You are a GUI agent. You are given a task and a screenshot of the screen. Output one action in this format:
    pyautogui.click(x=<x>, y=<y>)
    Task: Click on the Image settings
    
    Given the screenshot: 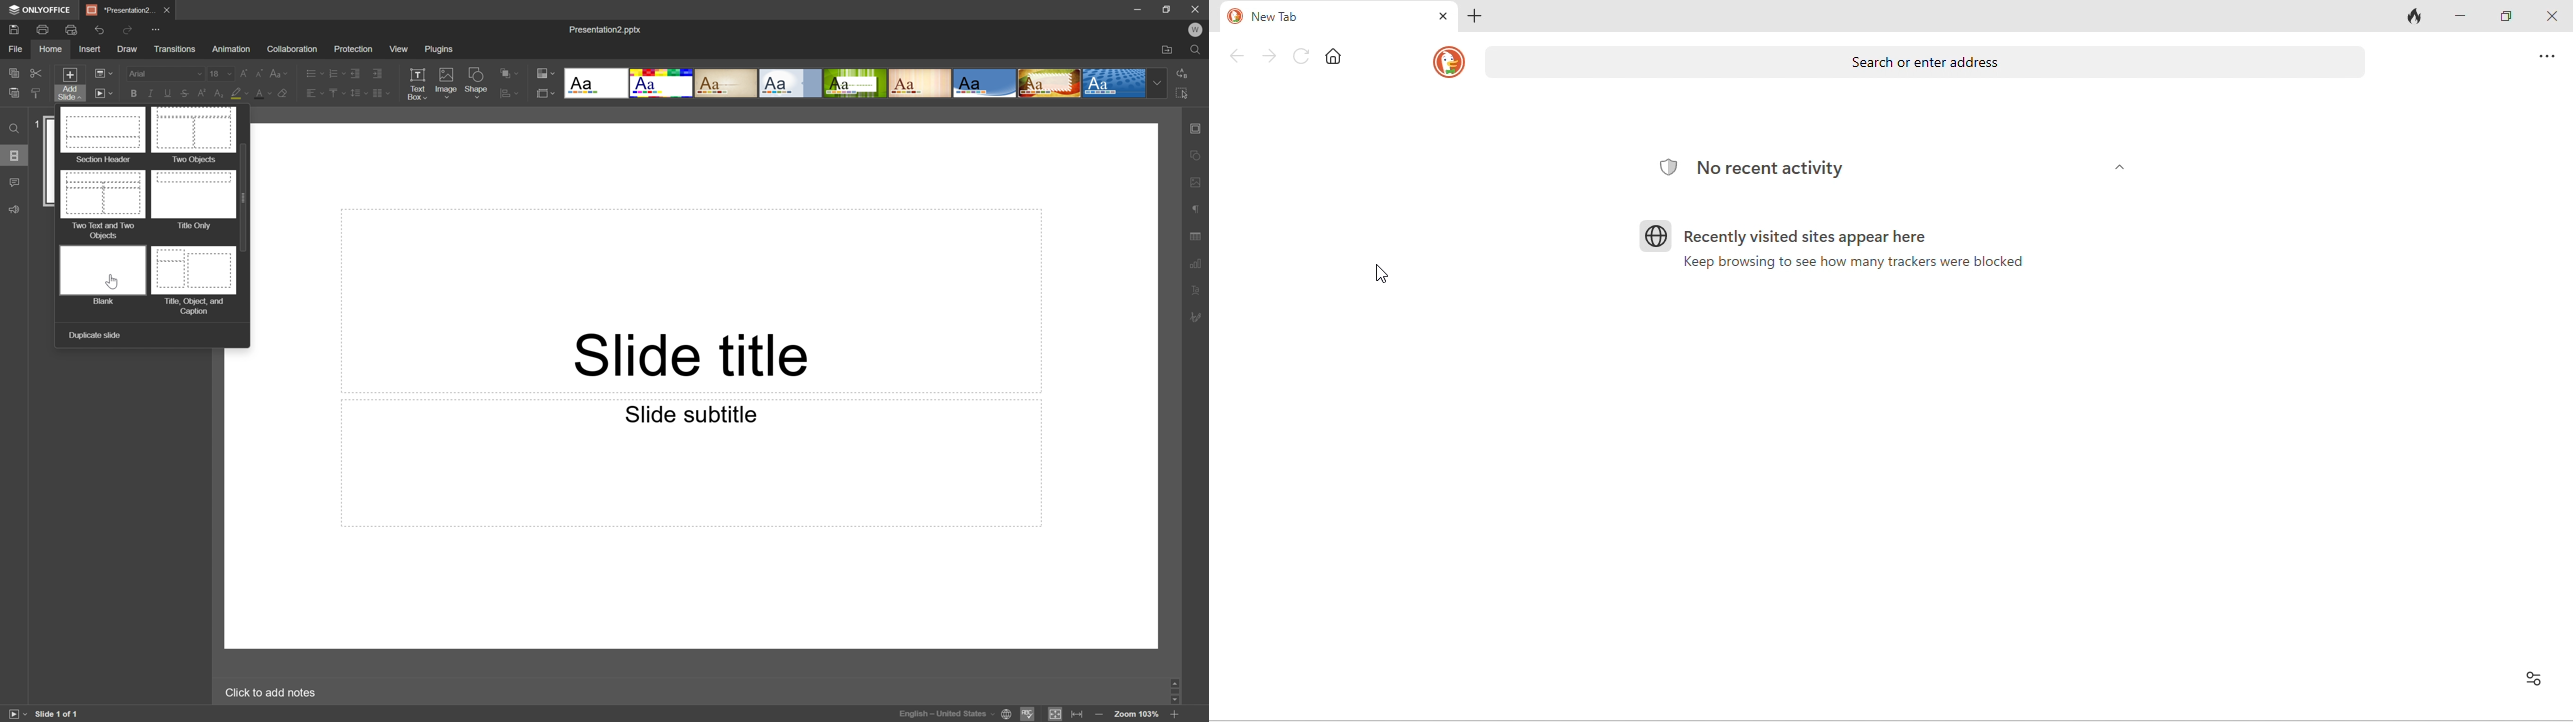 What is the action you would take?
    pyautogui.click(x=1198, y=178)
    